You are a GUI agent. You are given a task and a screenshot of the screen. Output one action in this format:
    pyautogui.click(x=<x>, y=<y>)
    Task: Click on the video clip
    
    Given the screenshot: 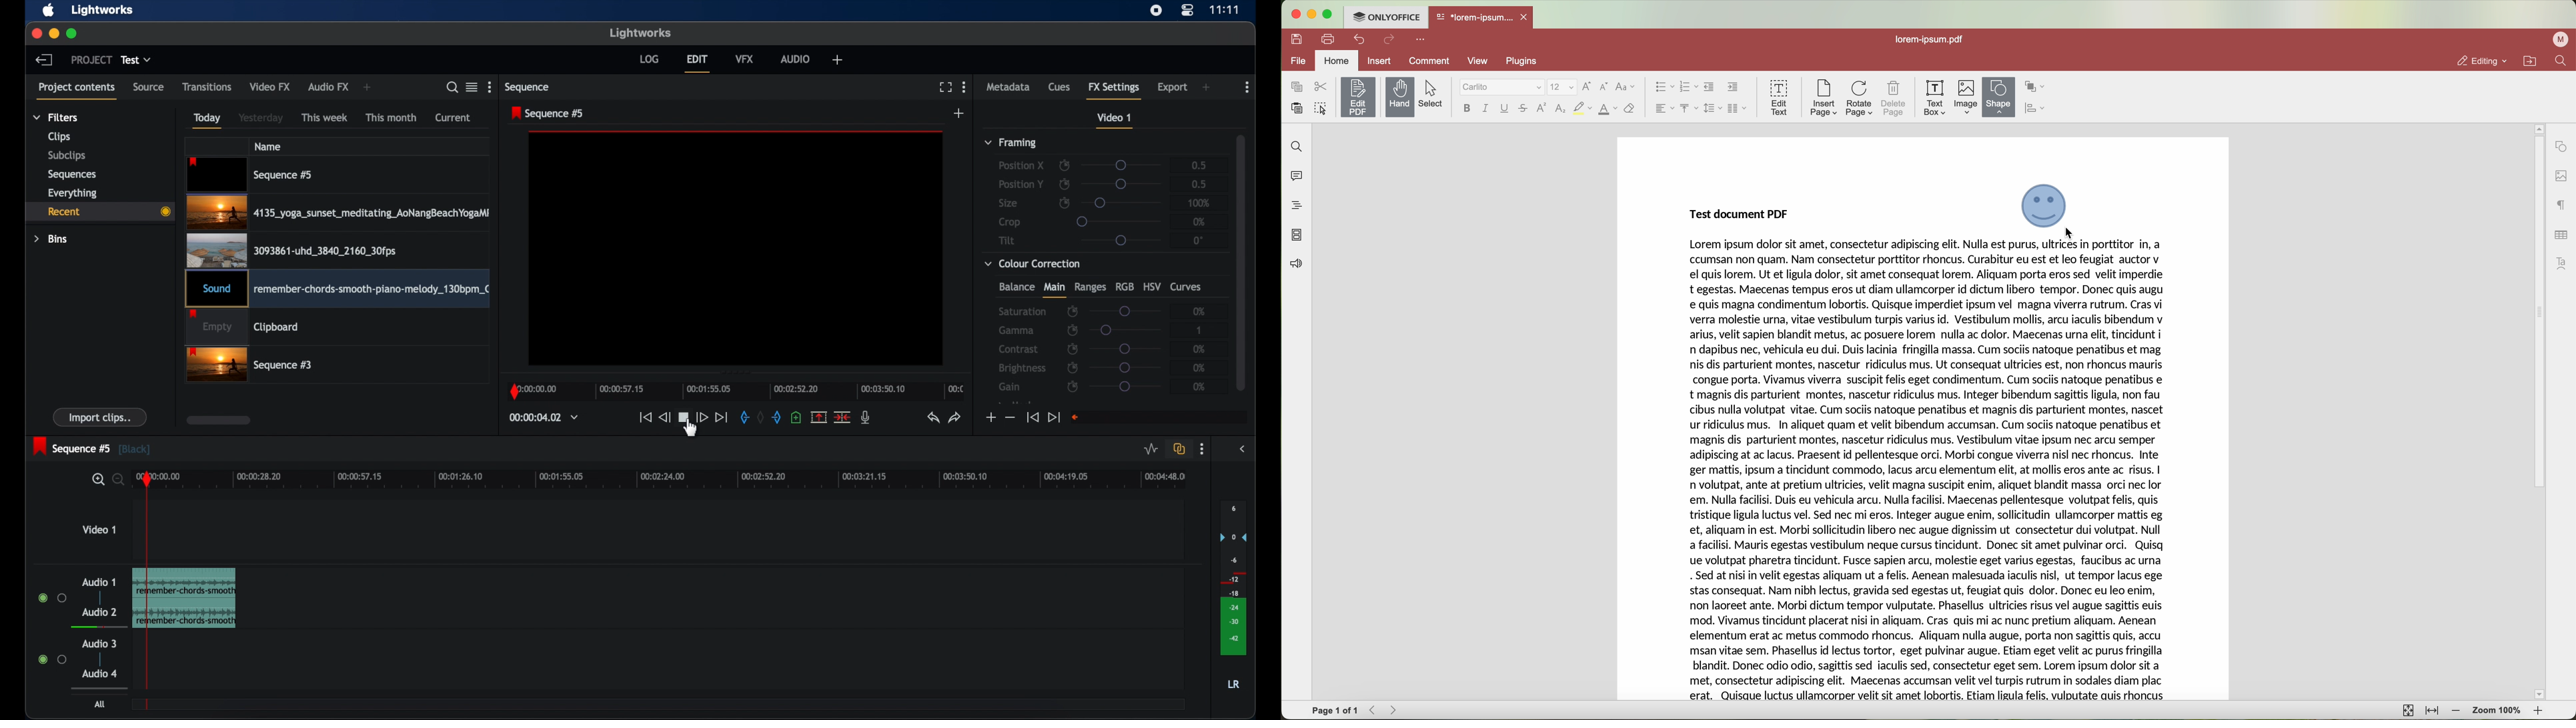 What is the action you would take?
    pyautogui.click(x=251, y=175)
    